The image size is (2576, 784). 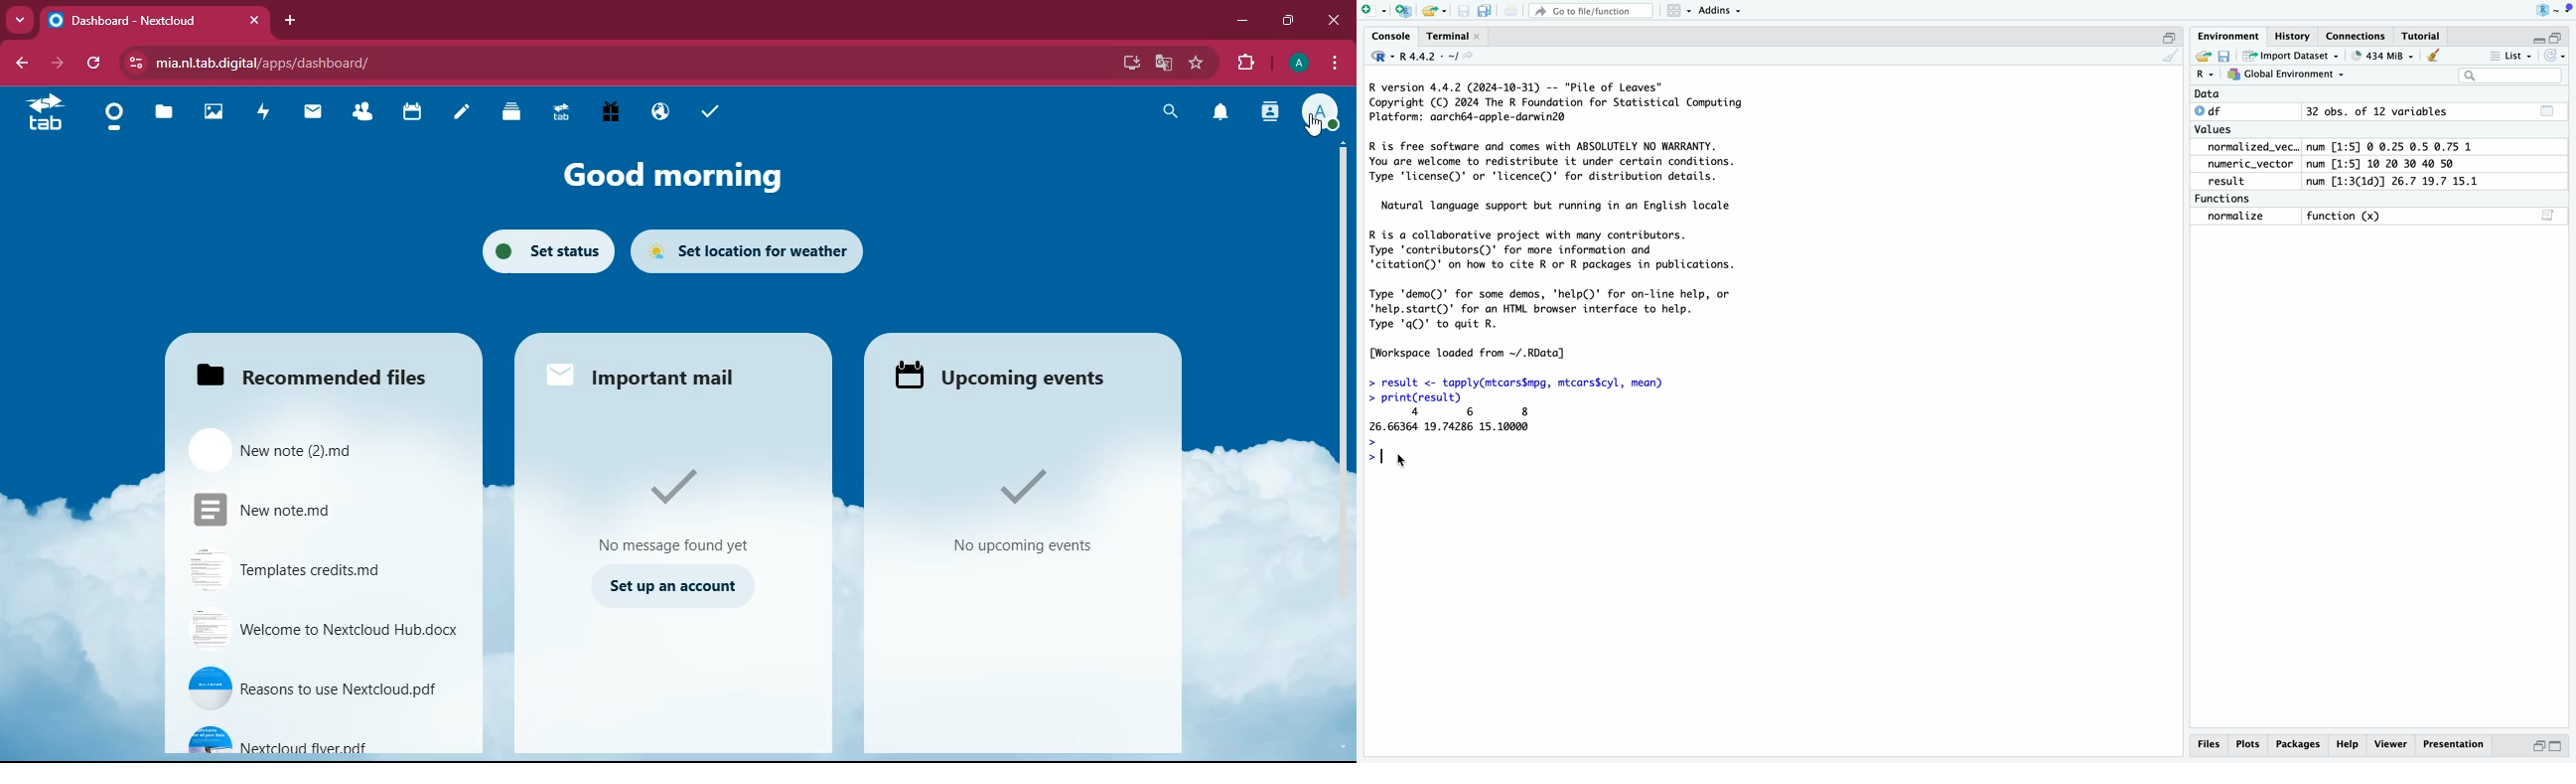 What do you see at coordinates (2224, 56) in the screenshot?
I see `Save` at bounding box center [2224, 56].